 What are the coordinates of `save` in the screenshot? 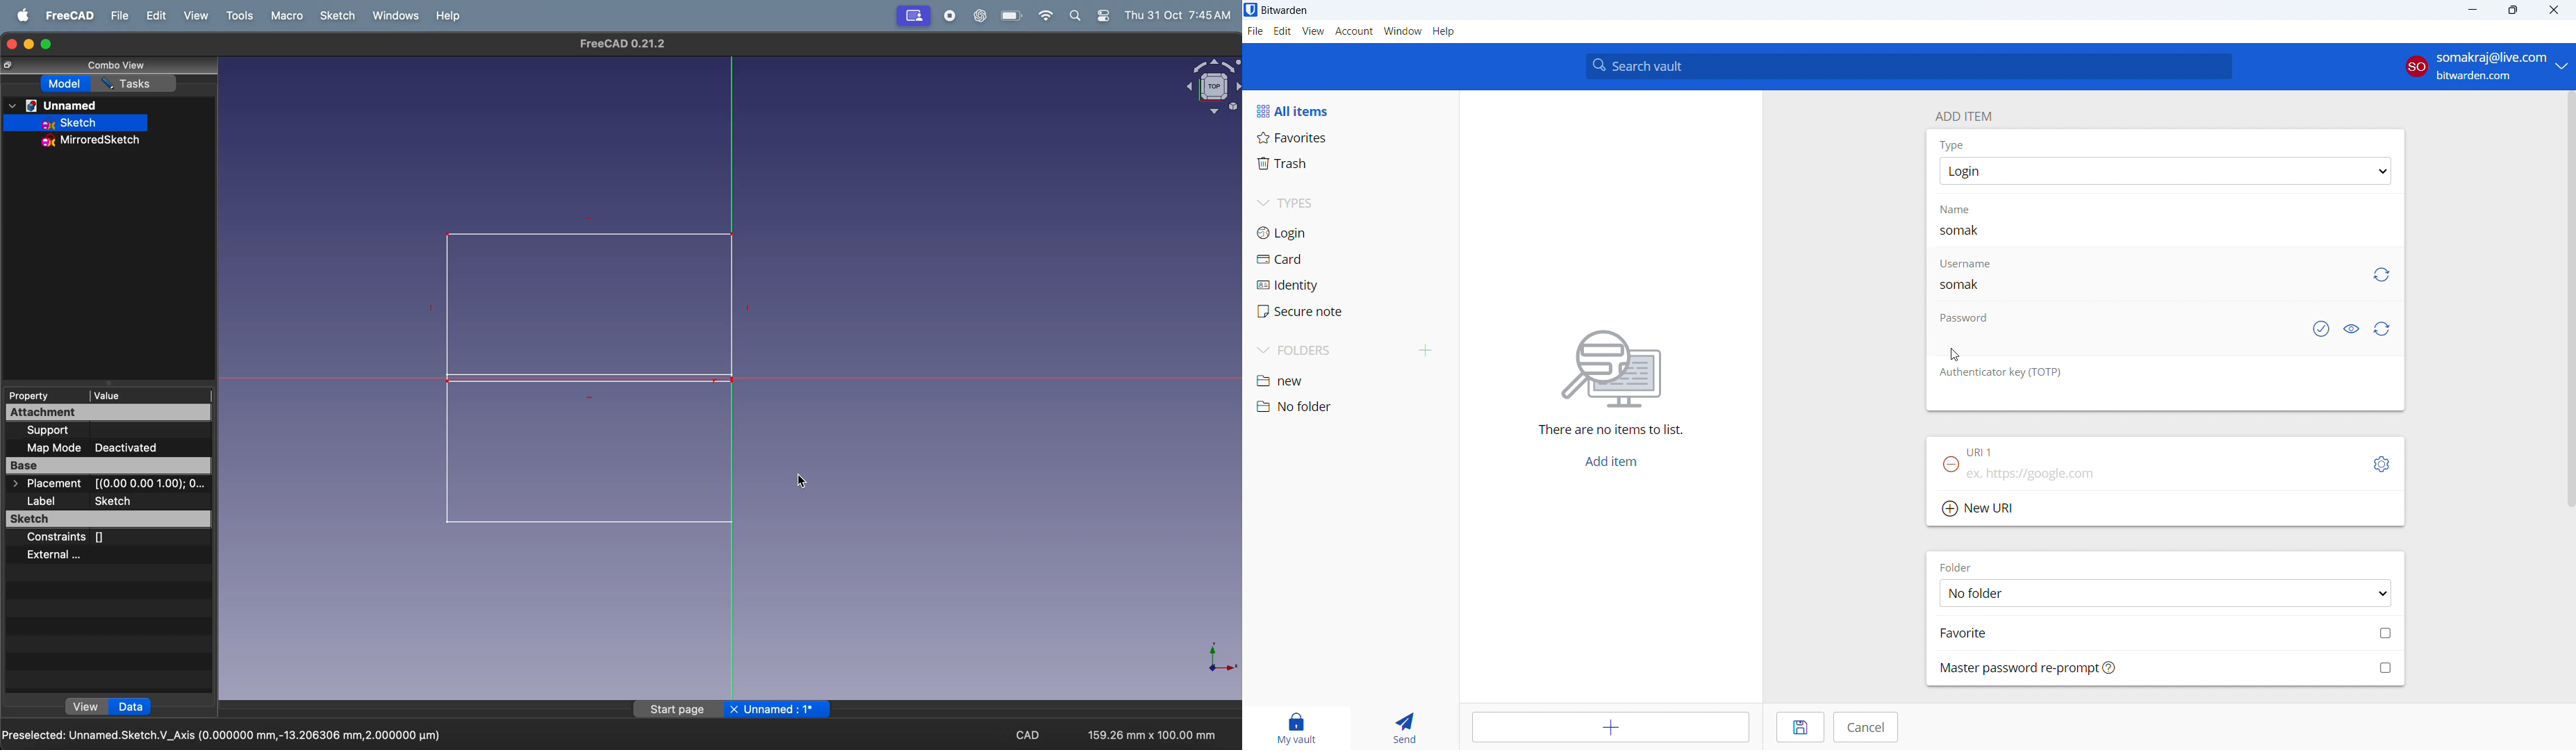 It's located at (1801, 727).